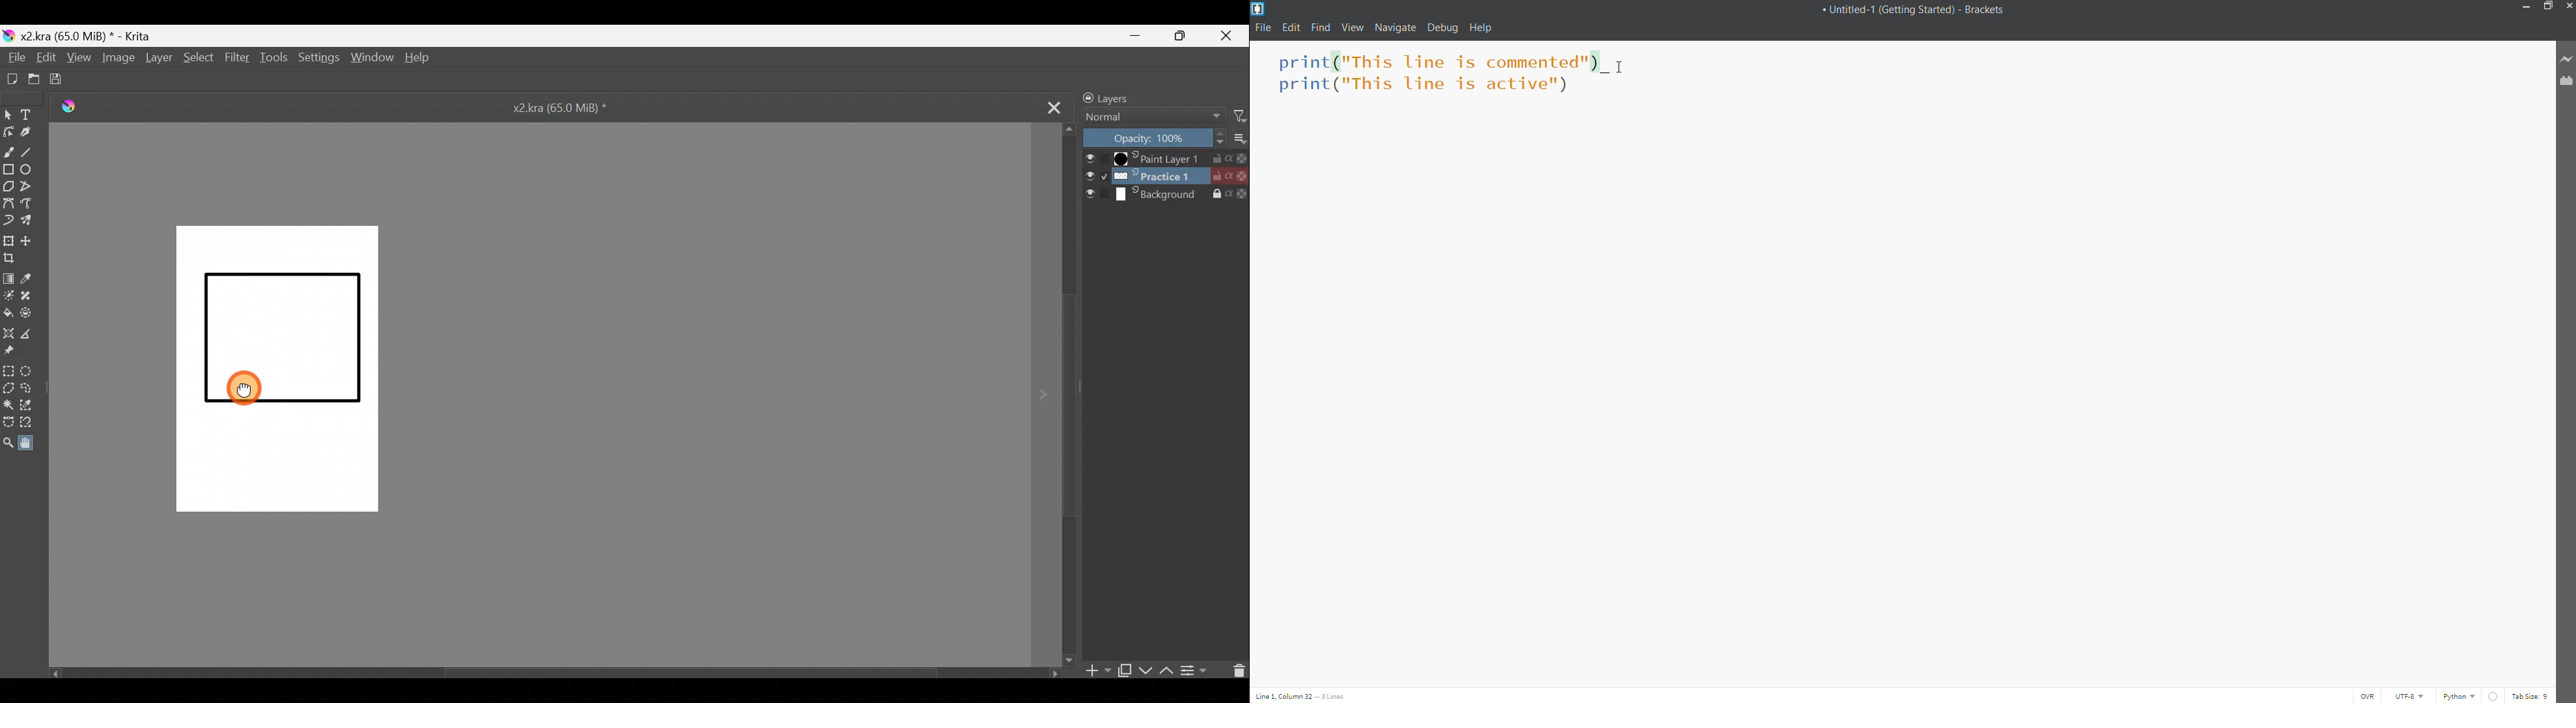  I want to click on Line tool, so click(33, 150).